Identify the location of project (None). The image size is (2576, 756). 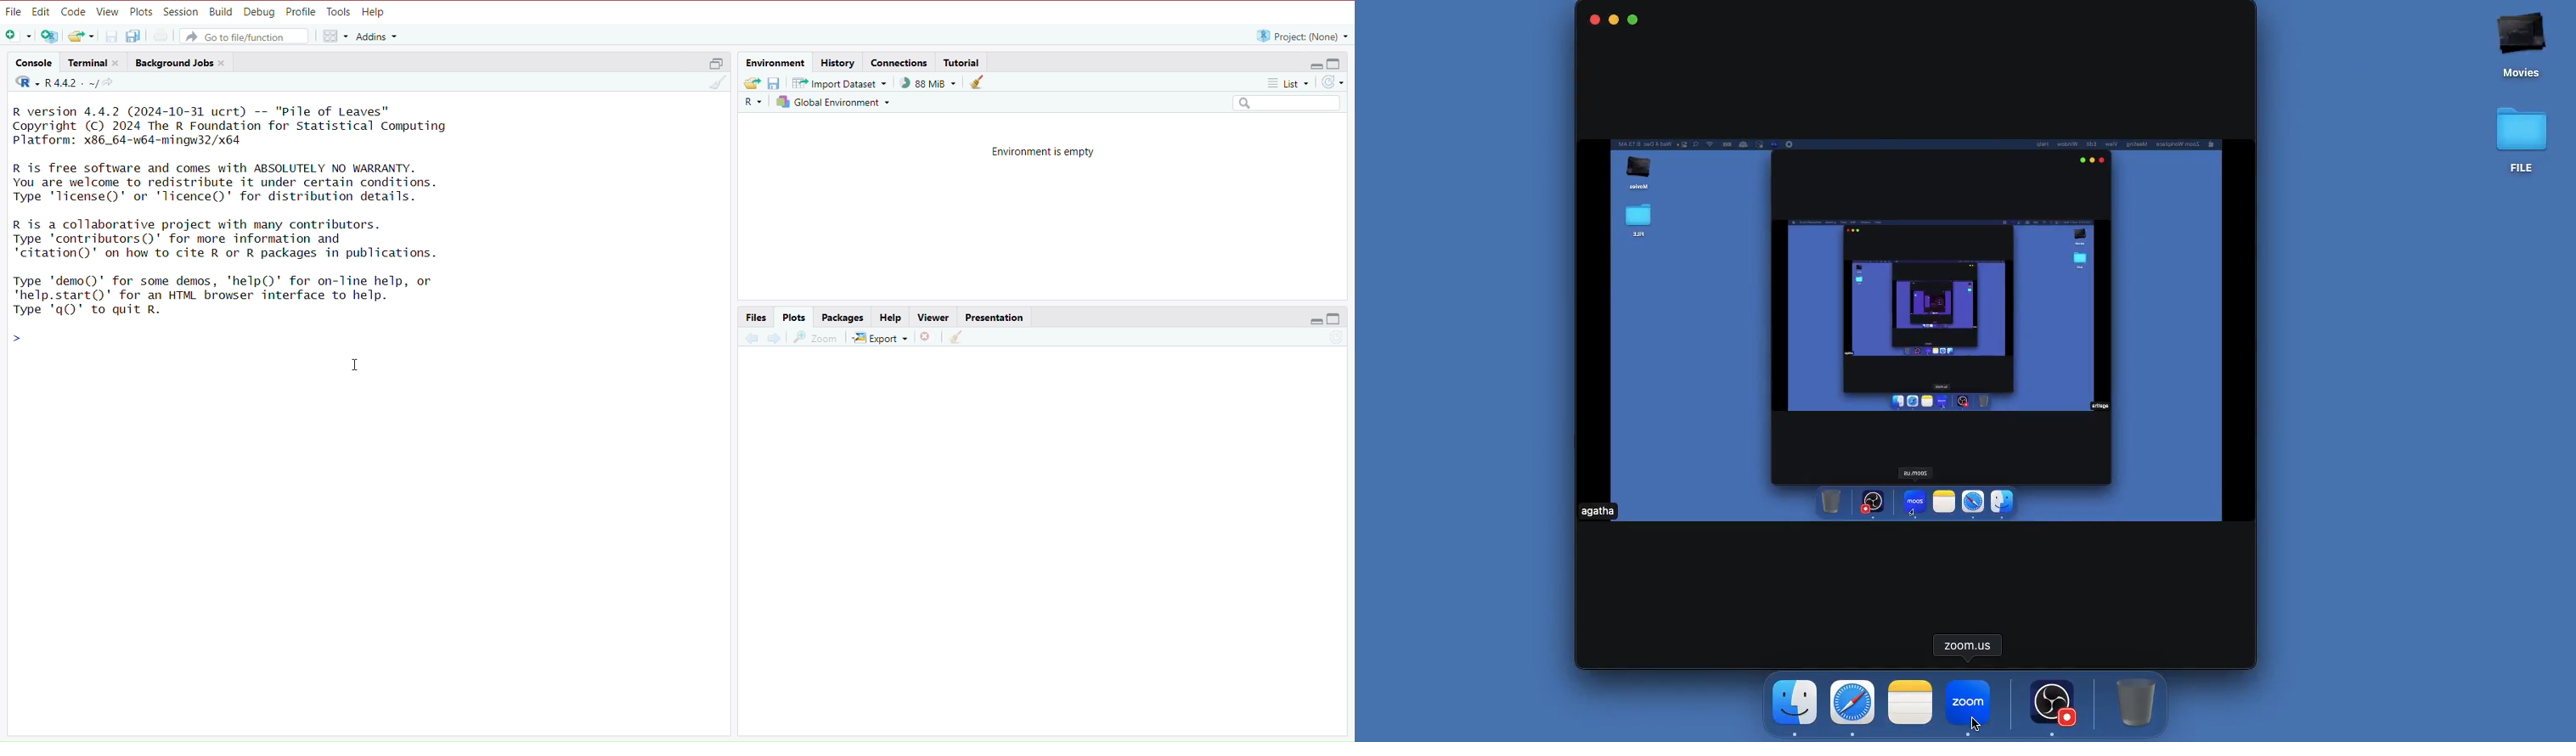
(1300, 36).